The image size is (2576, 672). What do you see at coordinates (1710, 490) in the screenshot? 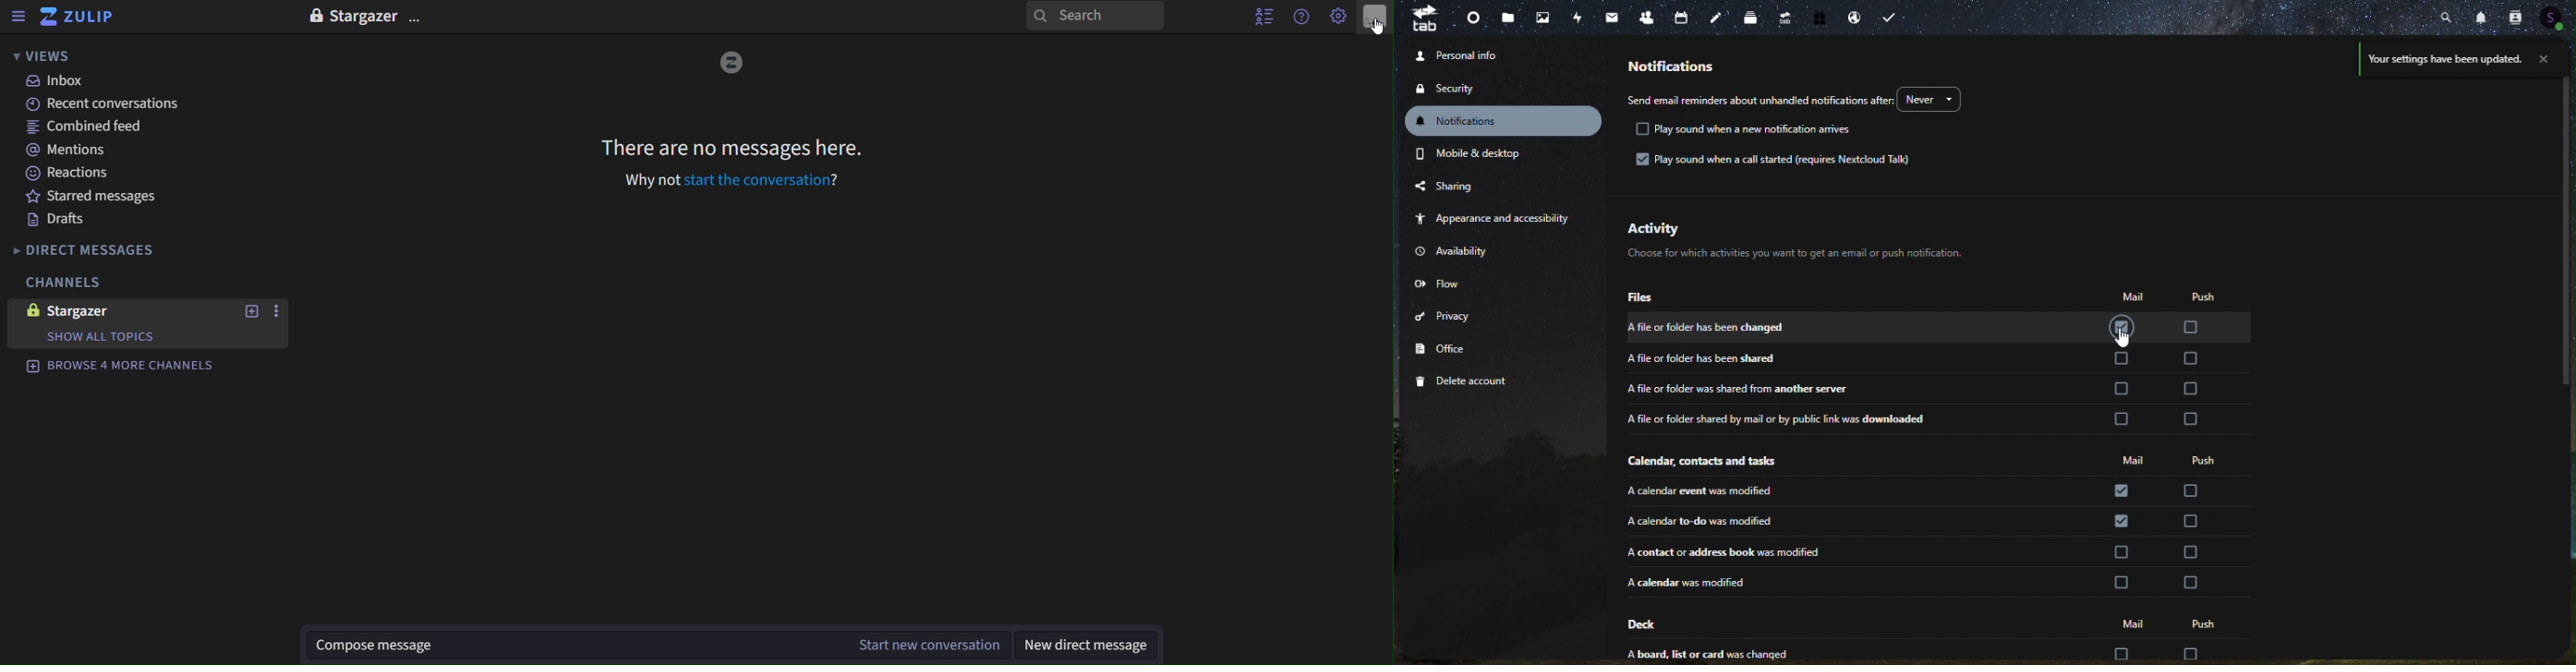
I see `a calendar event was modified` at bounding box center [1710, 490].